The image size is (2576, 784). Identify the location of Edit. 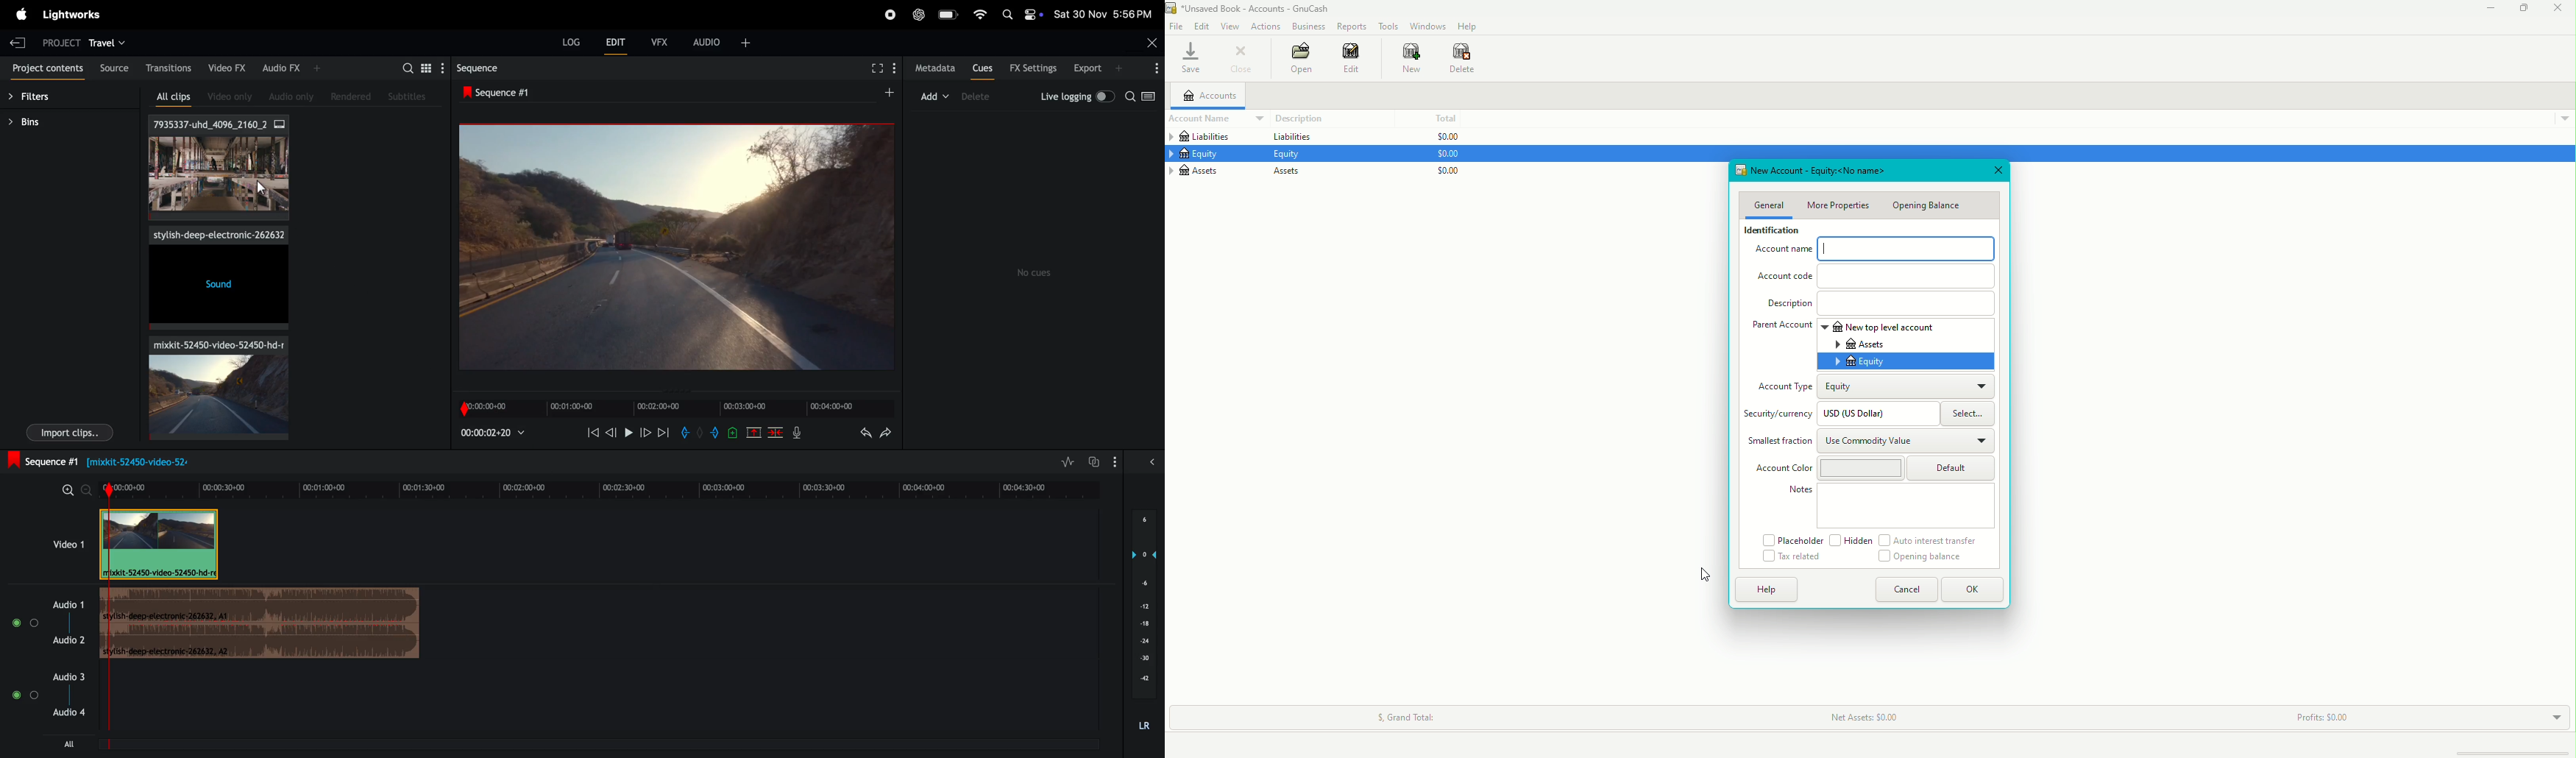
(1199, 24).